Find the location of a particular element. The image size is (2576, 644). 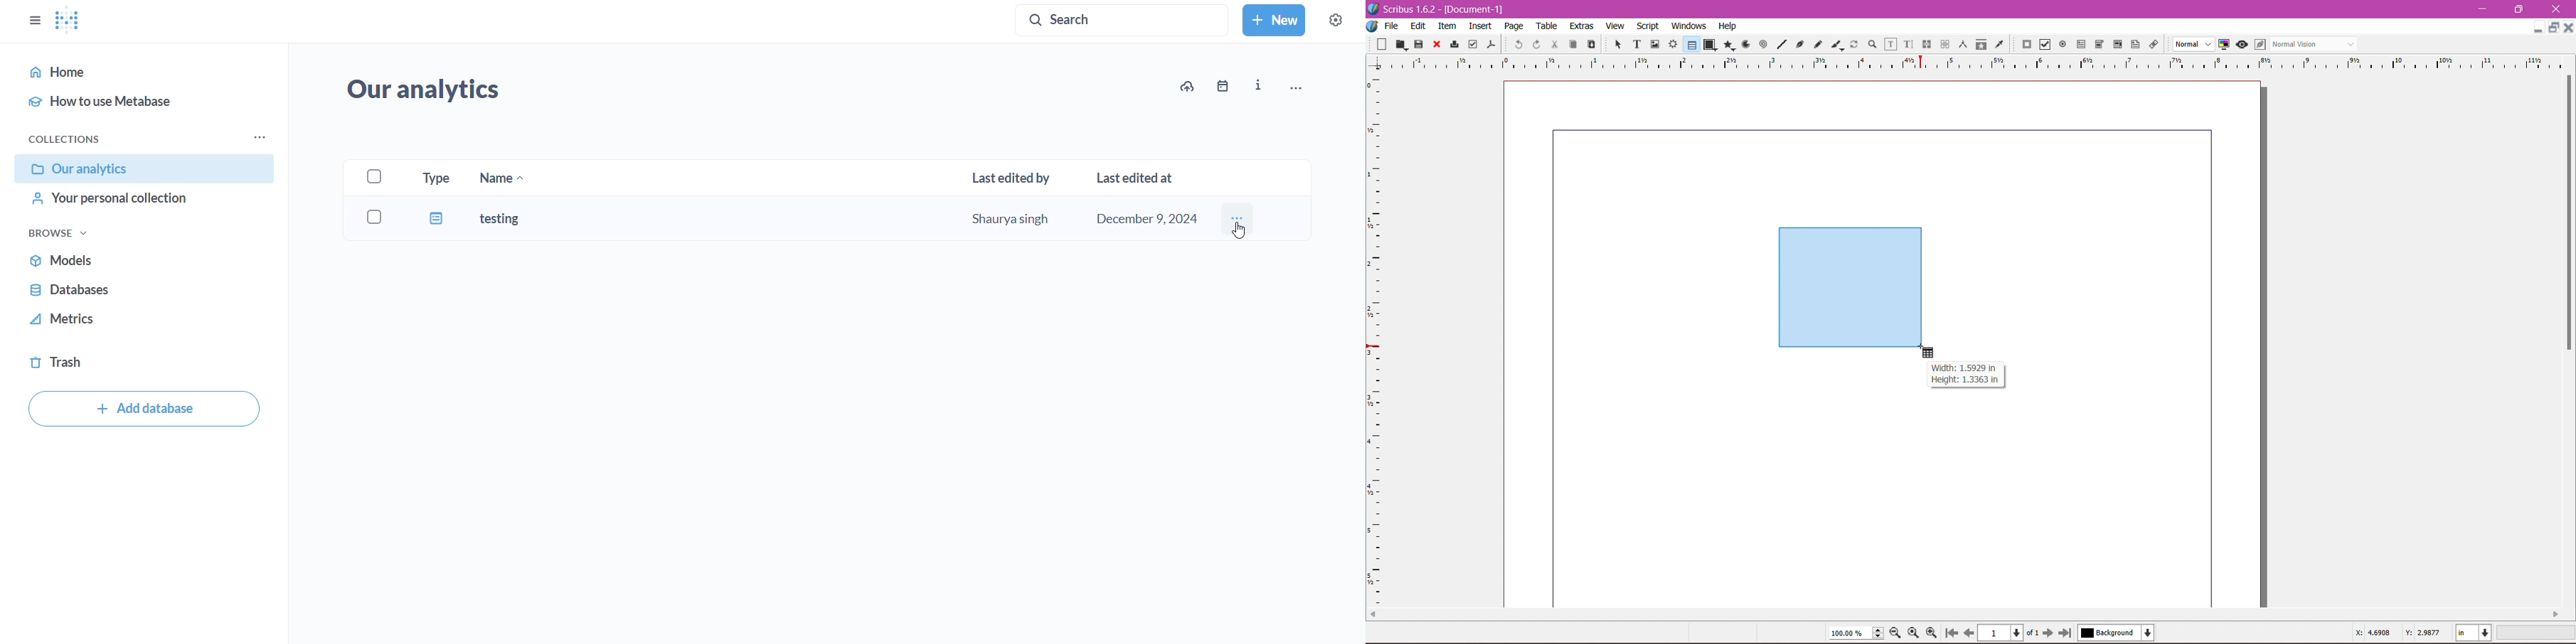

Print is located at coordinates (1453, 45).